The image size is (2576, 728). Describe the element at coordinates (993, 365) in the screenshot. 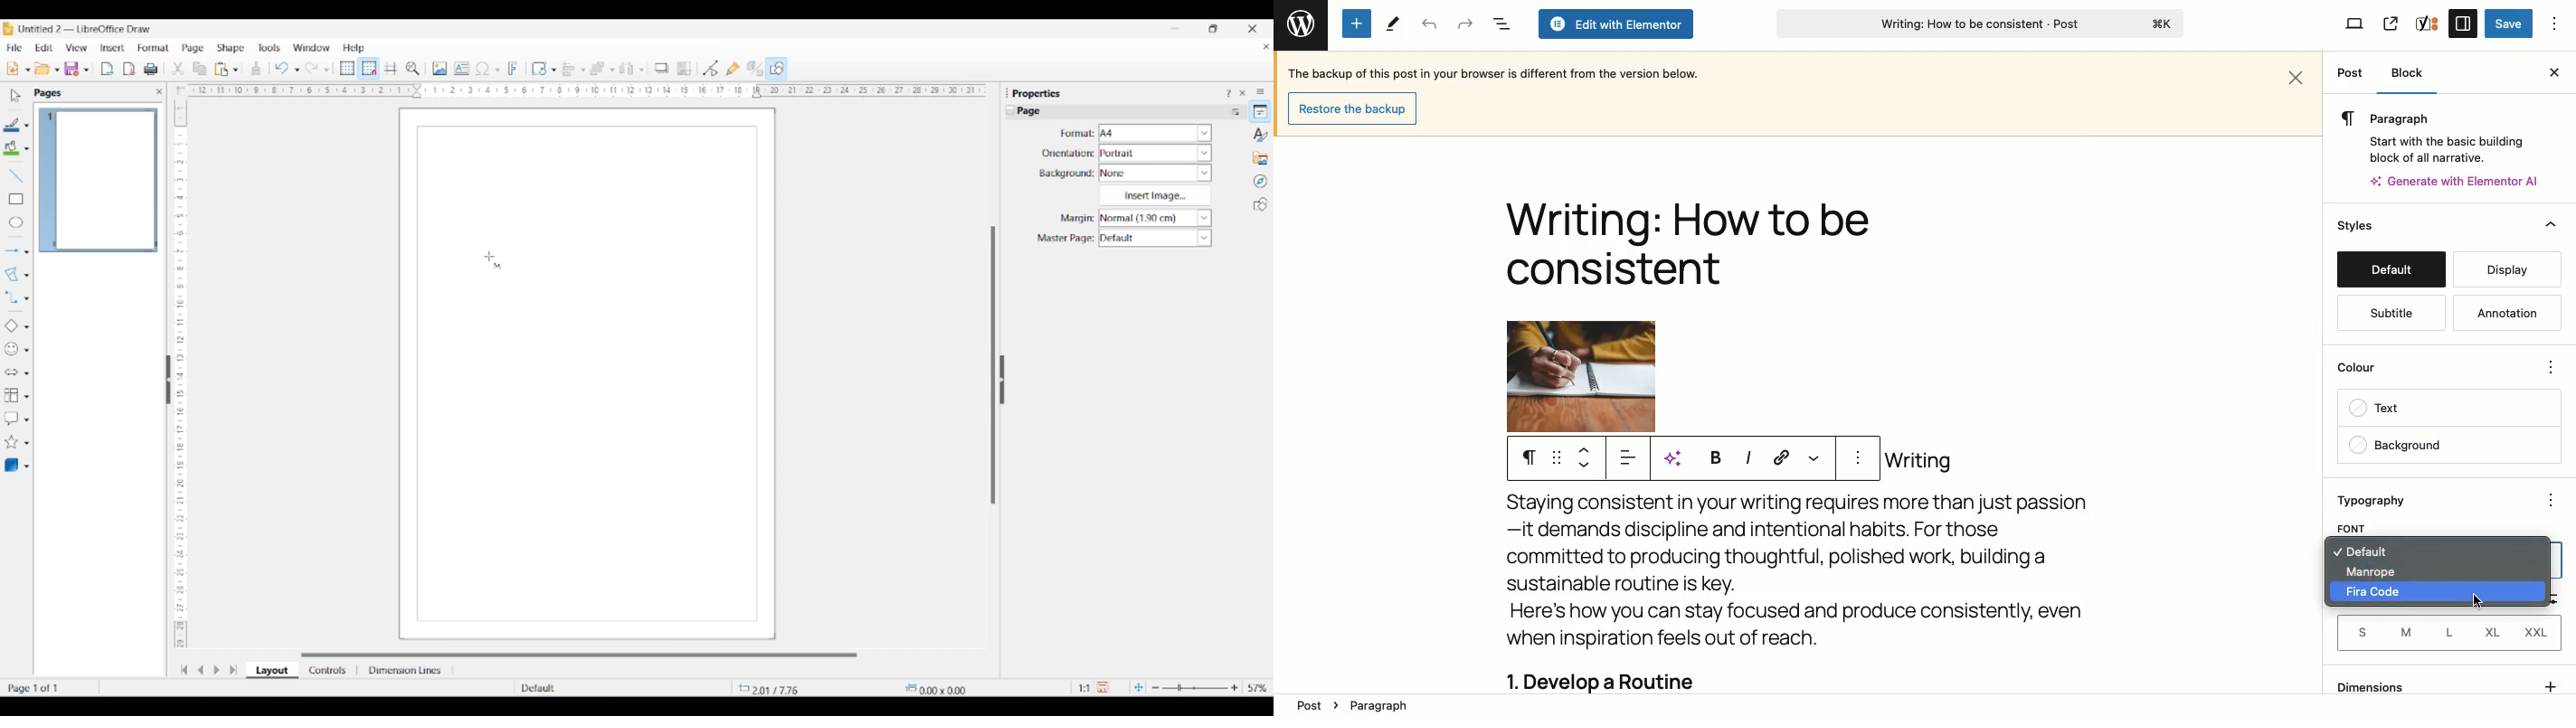

I see `Vertical slide bar` at that location.